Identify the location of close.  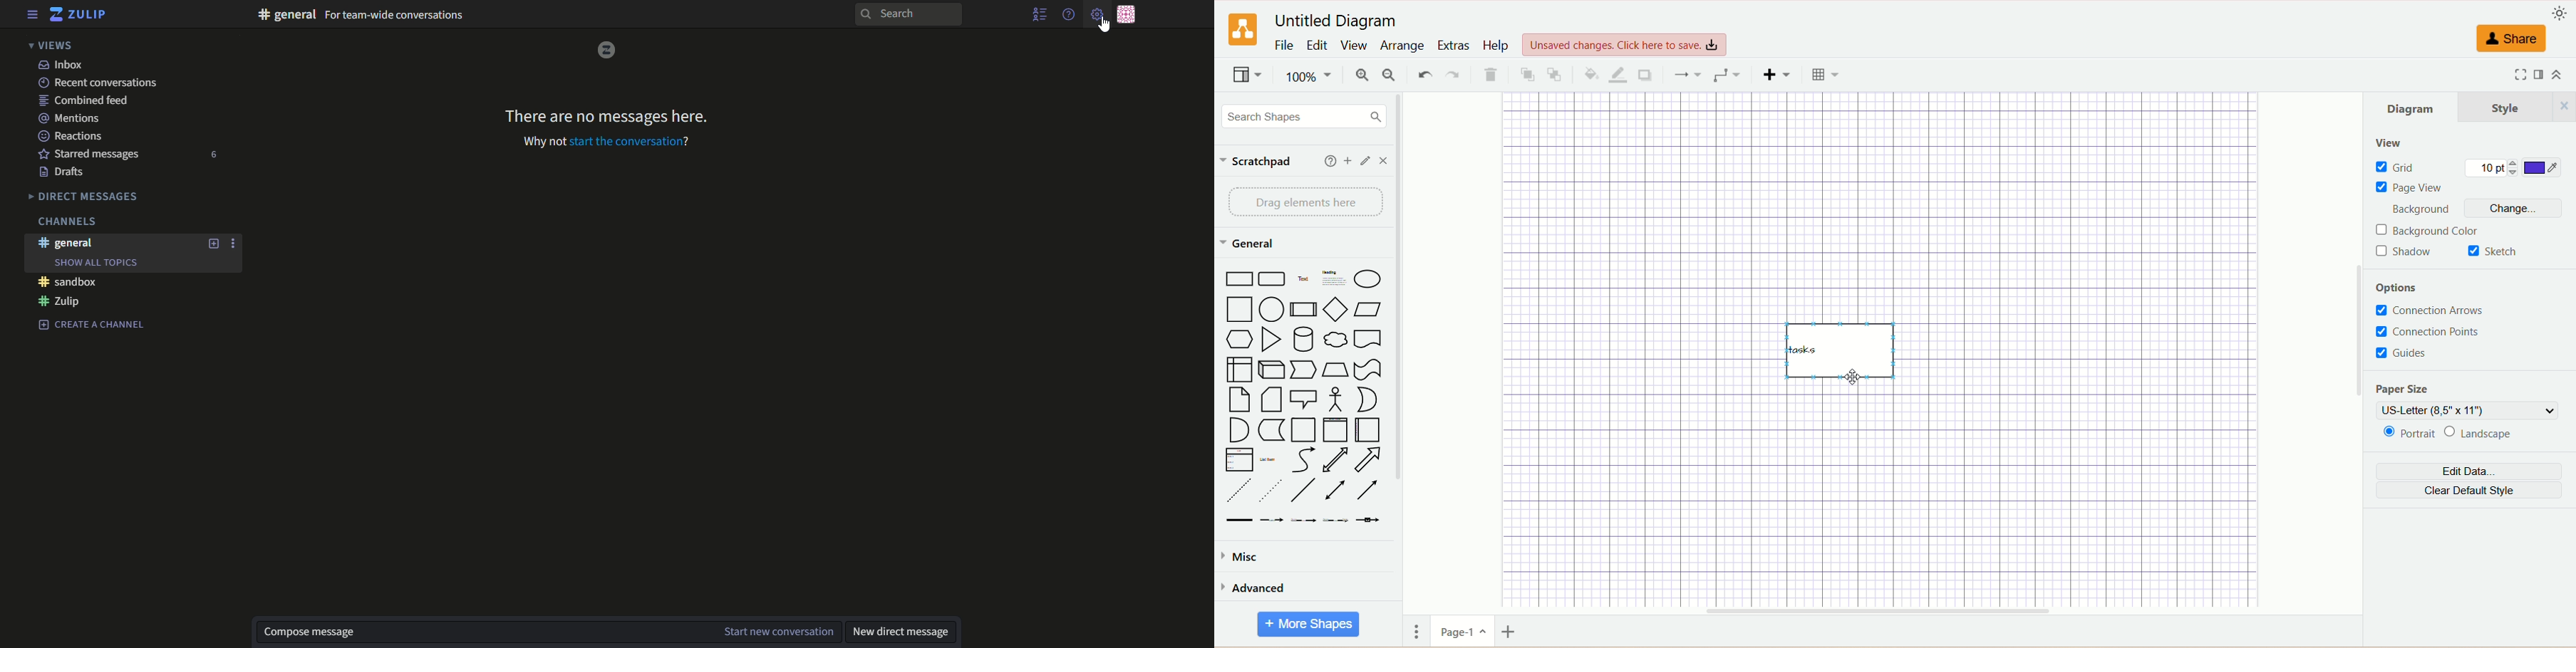
(1384, 162).